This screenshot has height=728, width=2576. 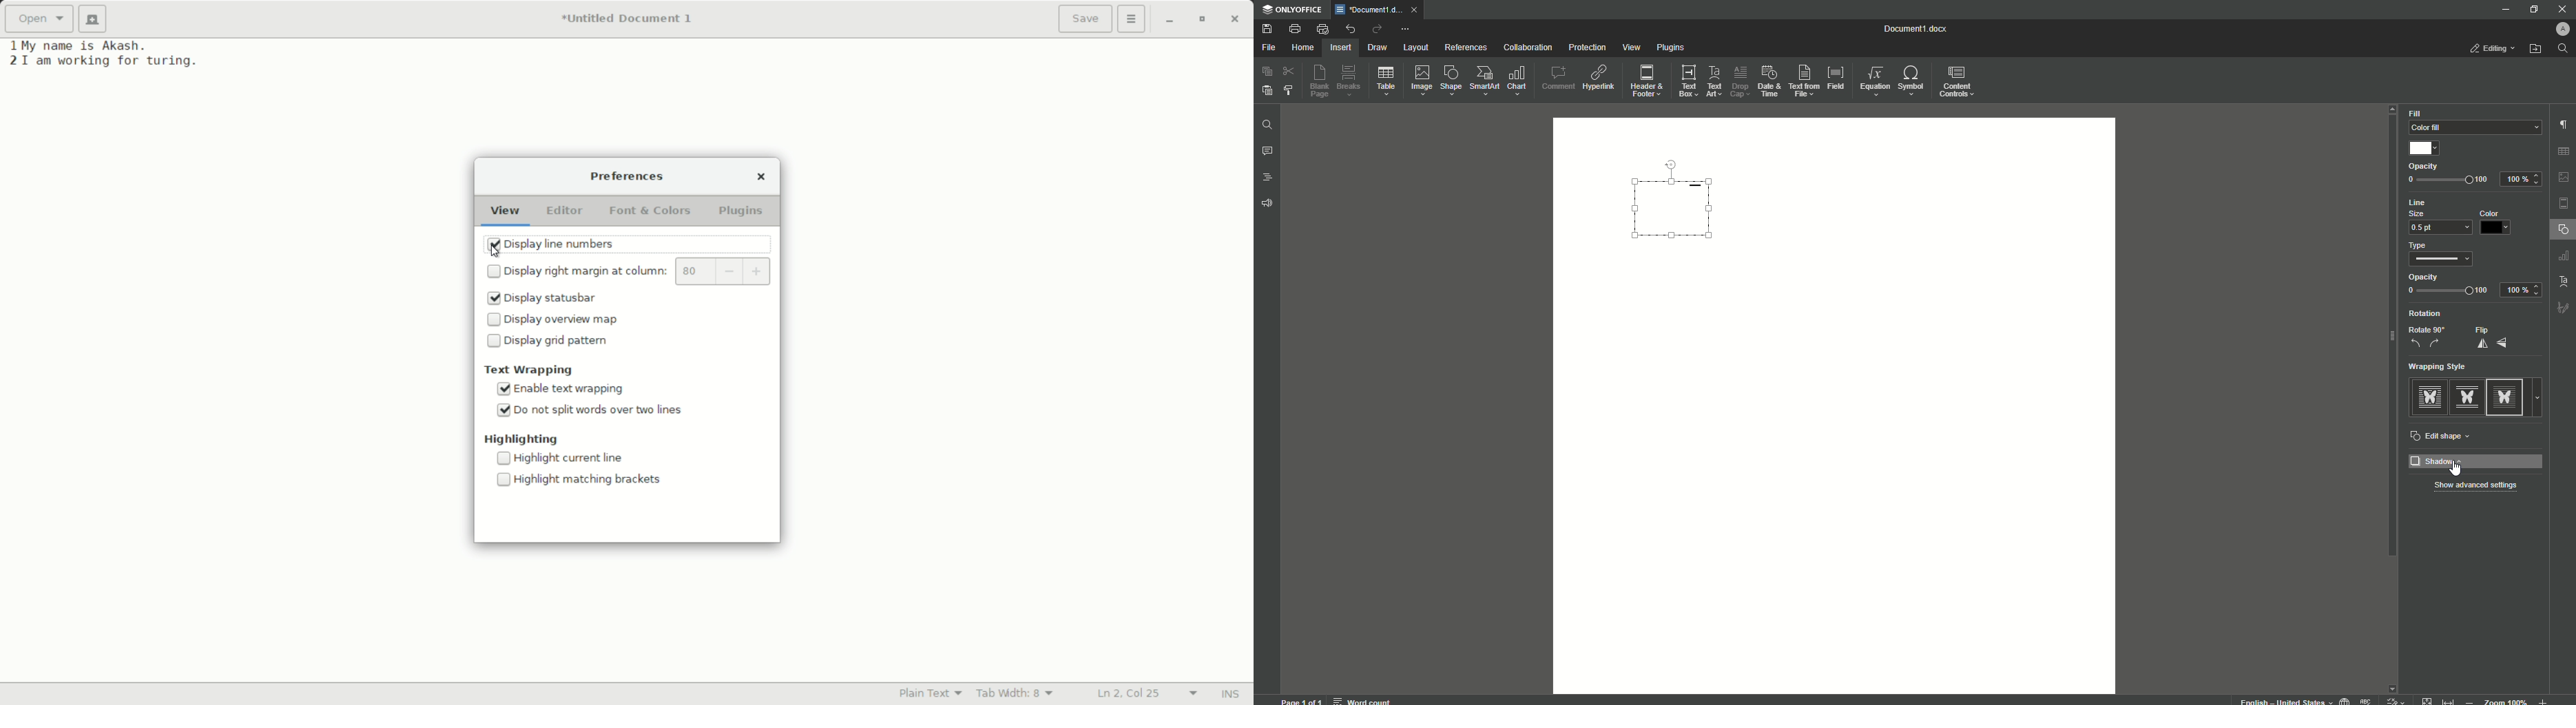 What do you see at coordinates (2495, 48) in the screenshot?
I see `Editing` at bounding box center [2495, 48].